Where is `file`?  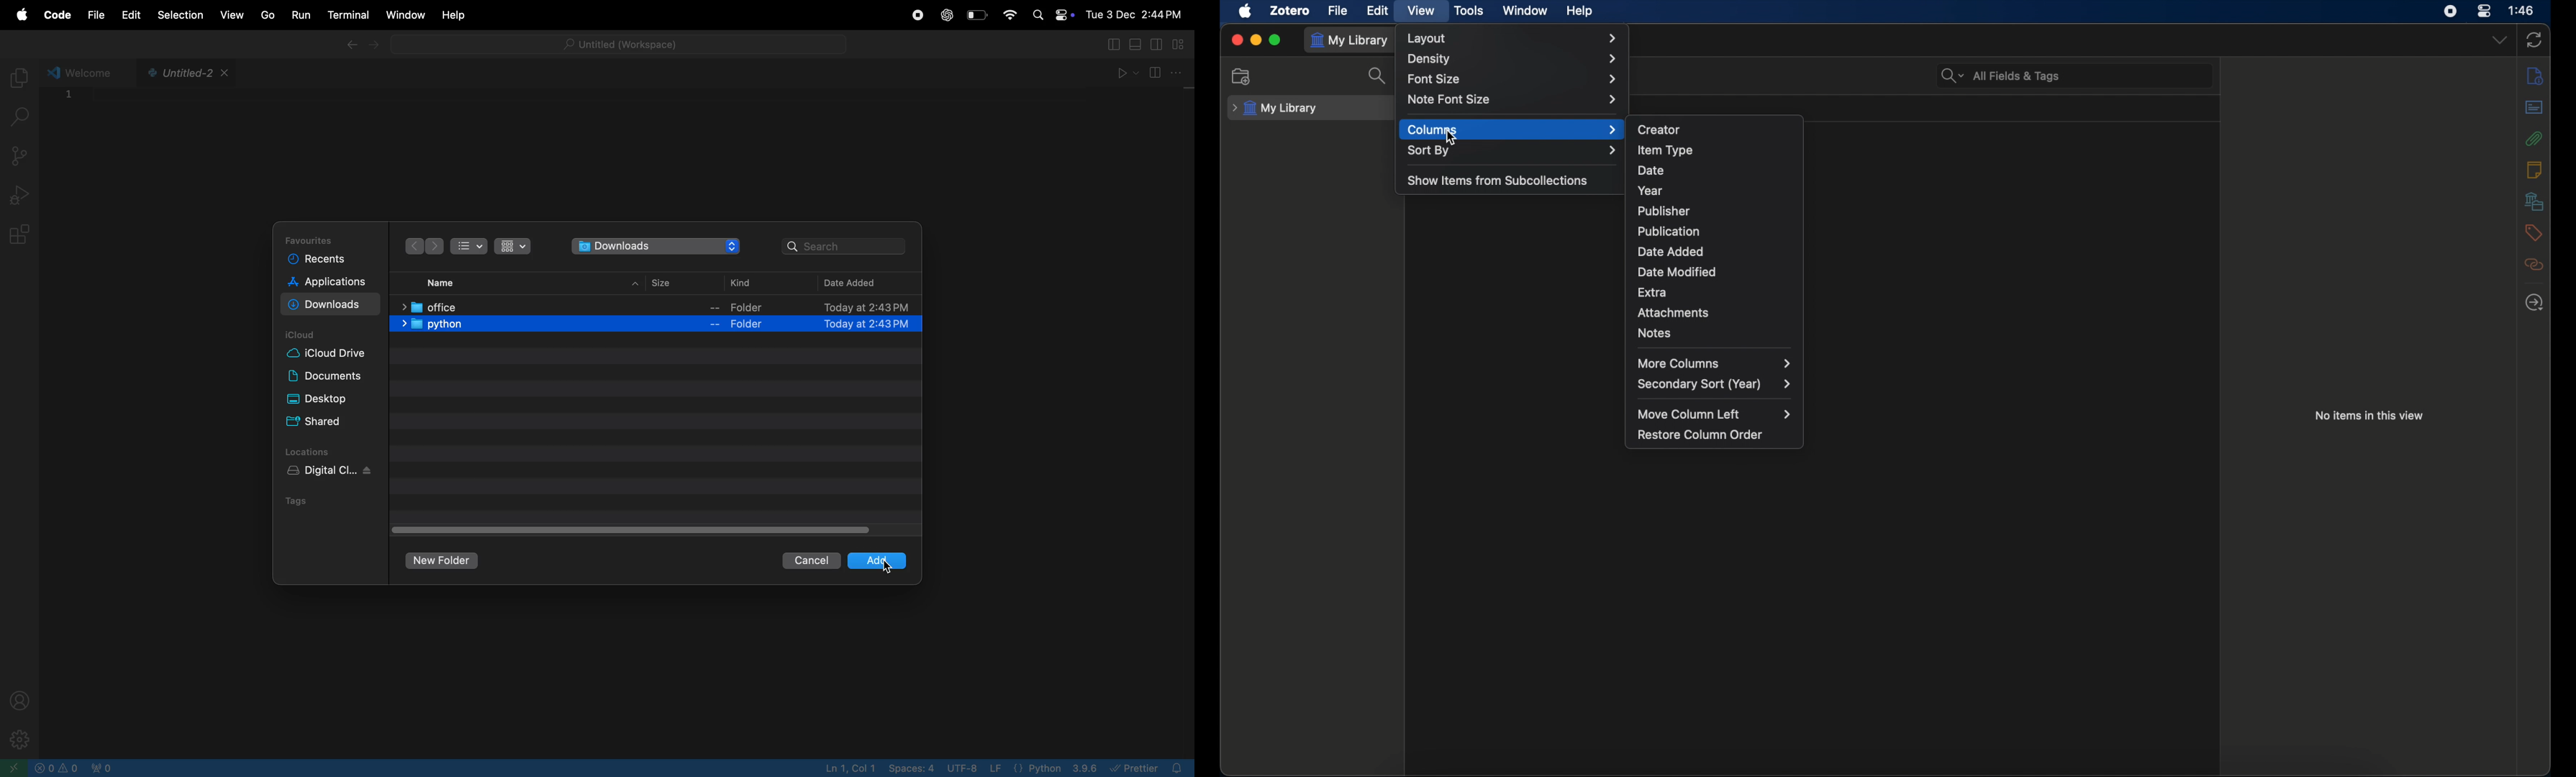
file is located at coordinates (1337, 10).